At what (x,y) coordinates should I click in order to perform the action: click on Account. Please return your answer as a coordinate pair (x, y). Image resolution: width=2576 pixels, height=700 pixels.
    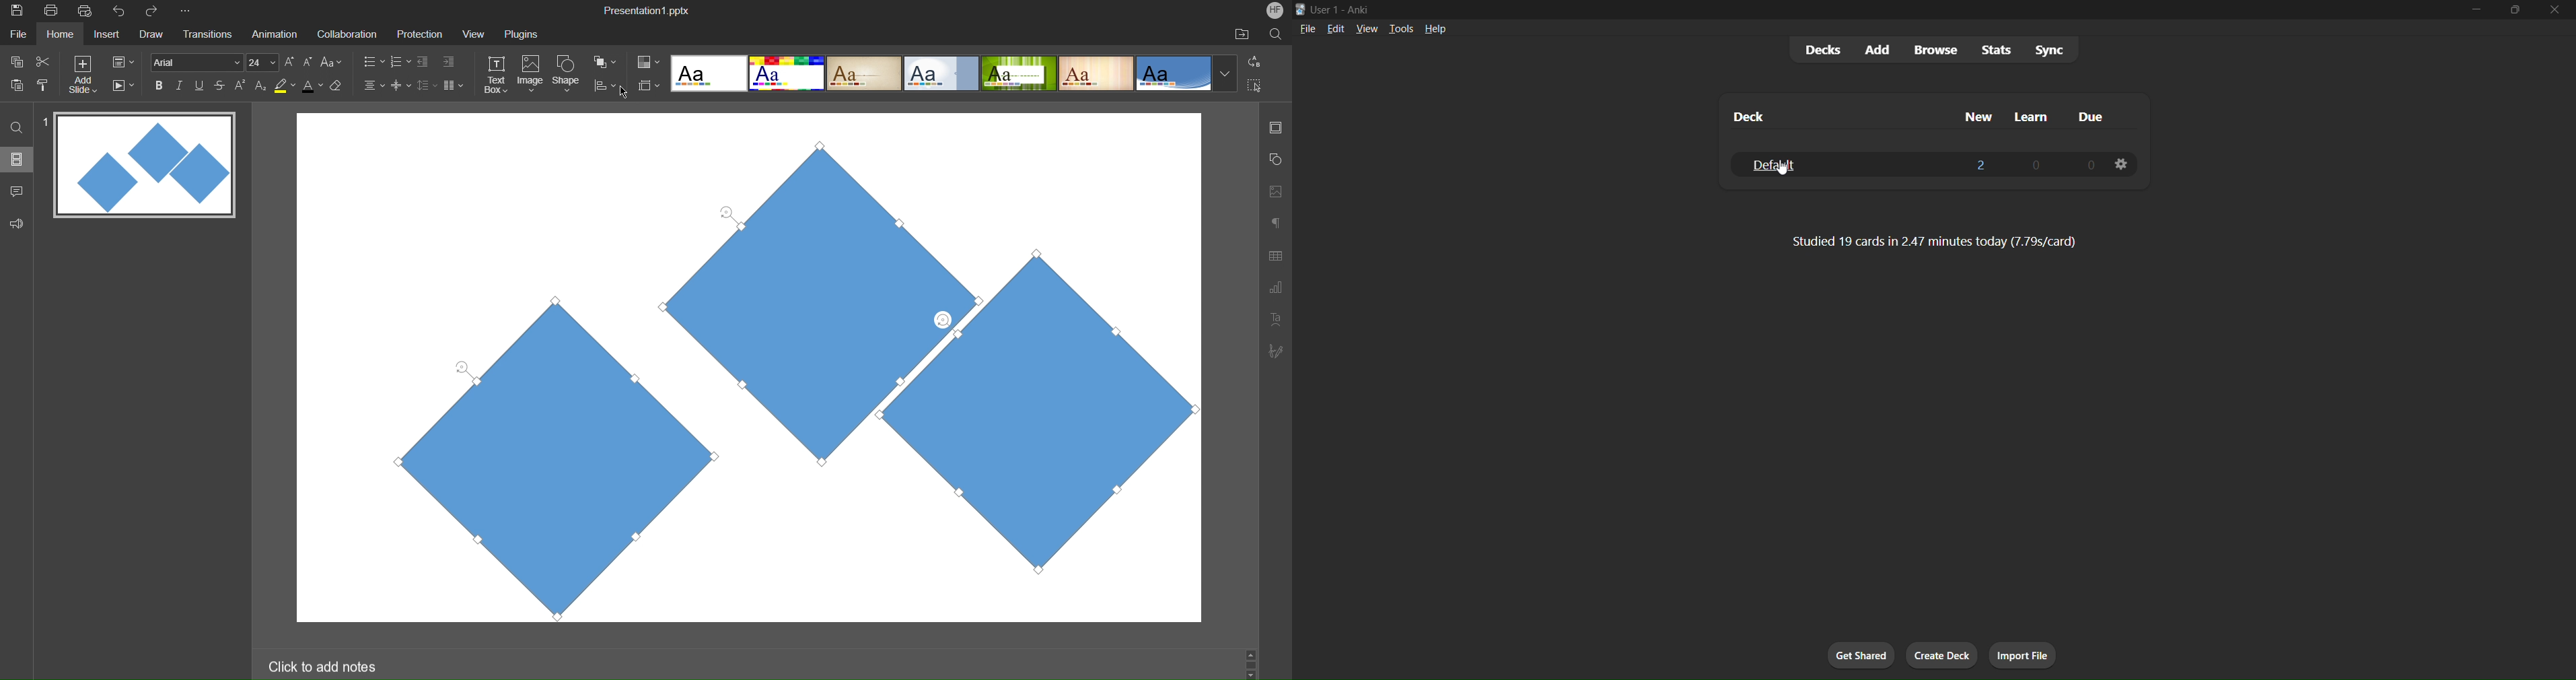
    Looking at the image, I should click on (1275, 10).